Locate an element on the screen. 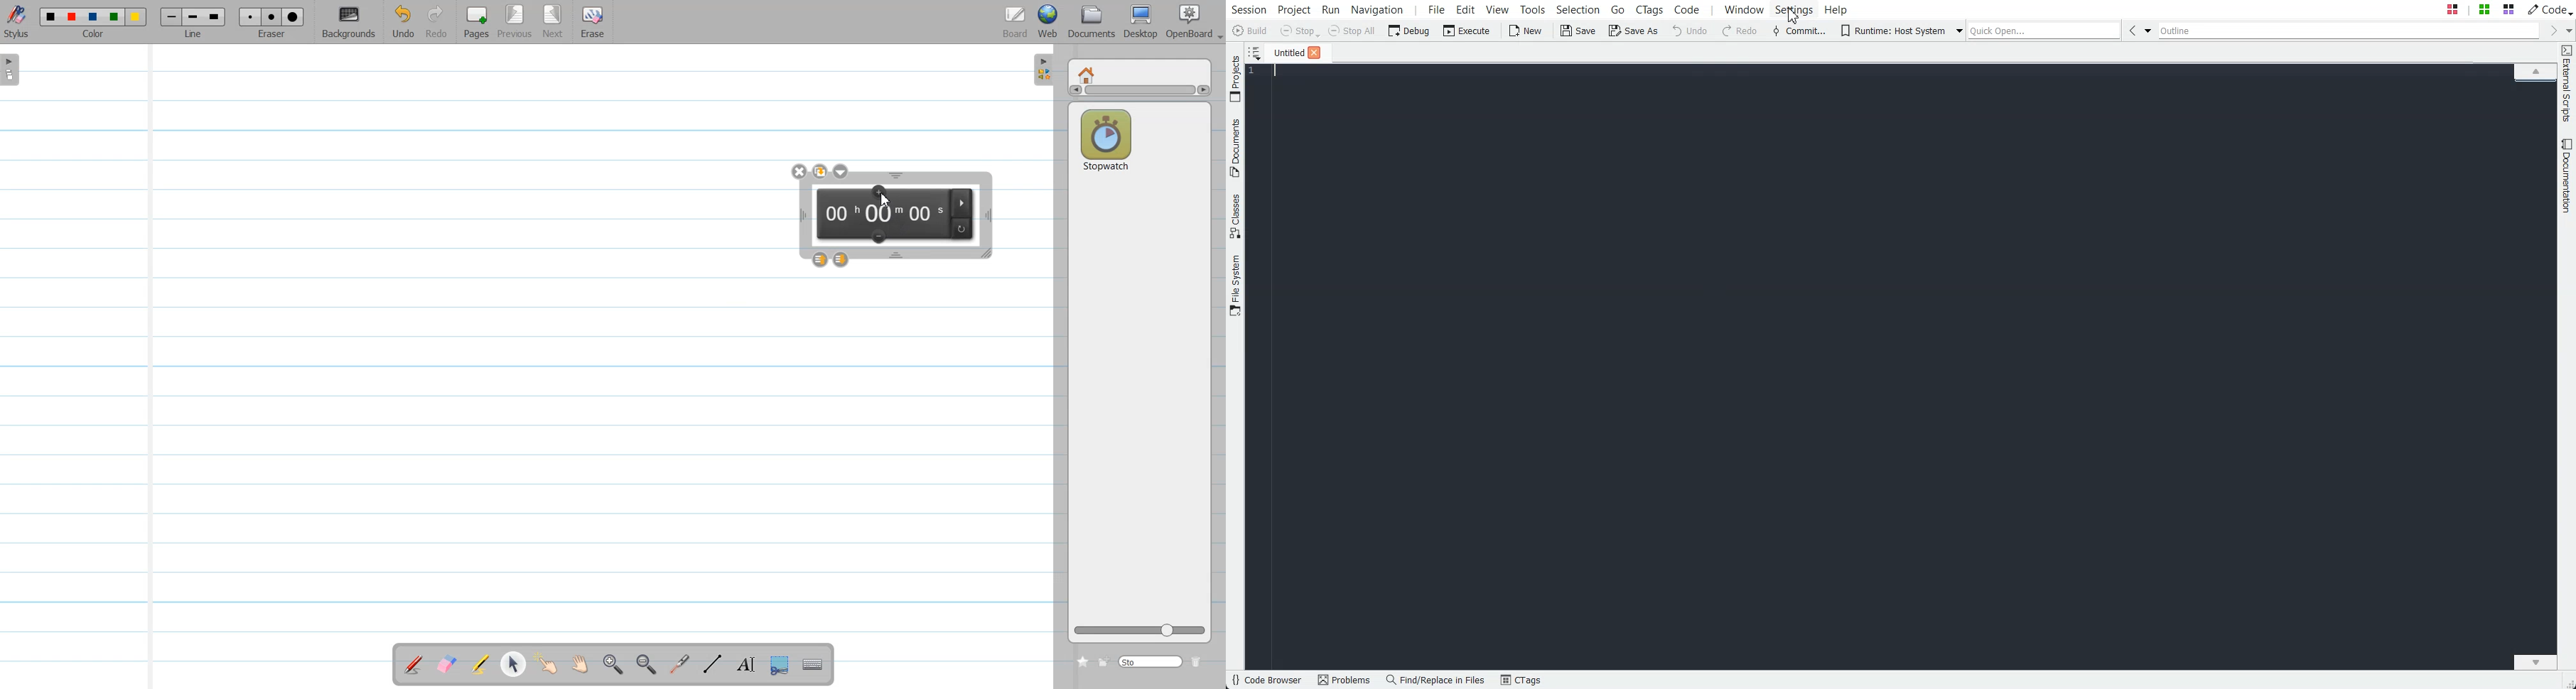 The image size is (2576, 700). Reset is located at coordinates (962, 228).